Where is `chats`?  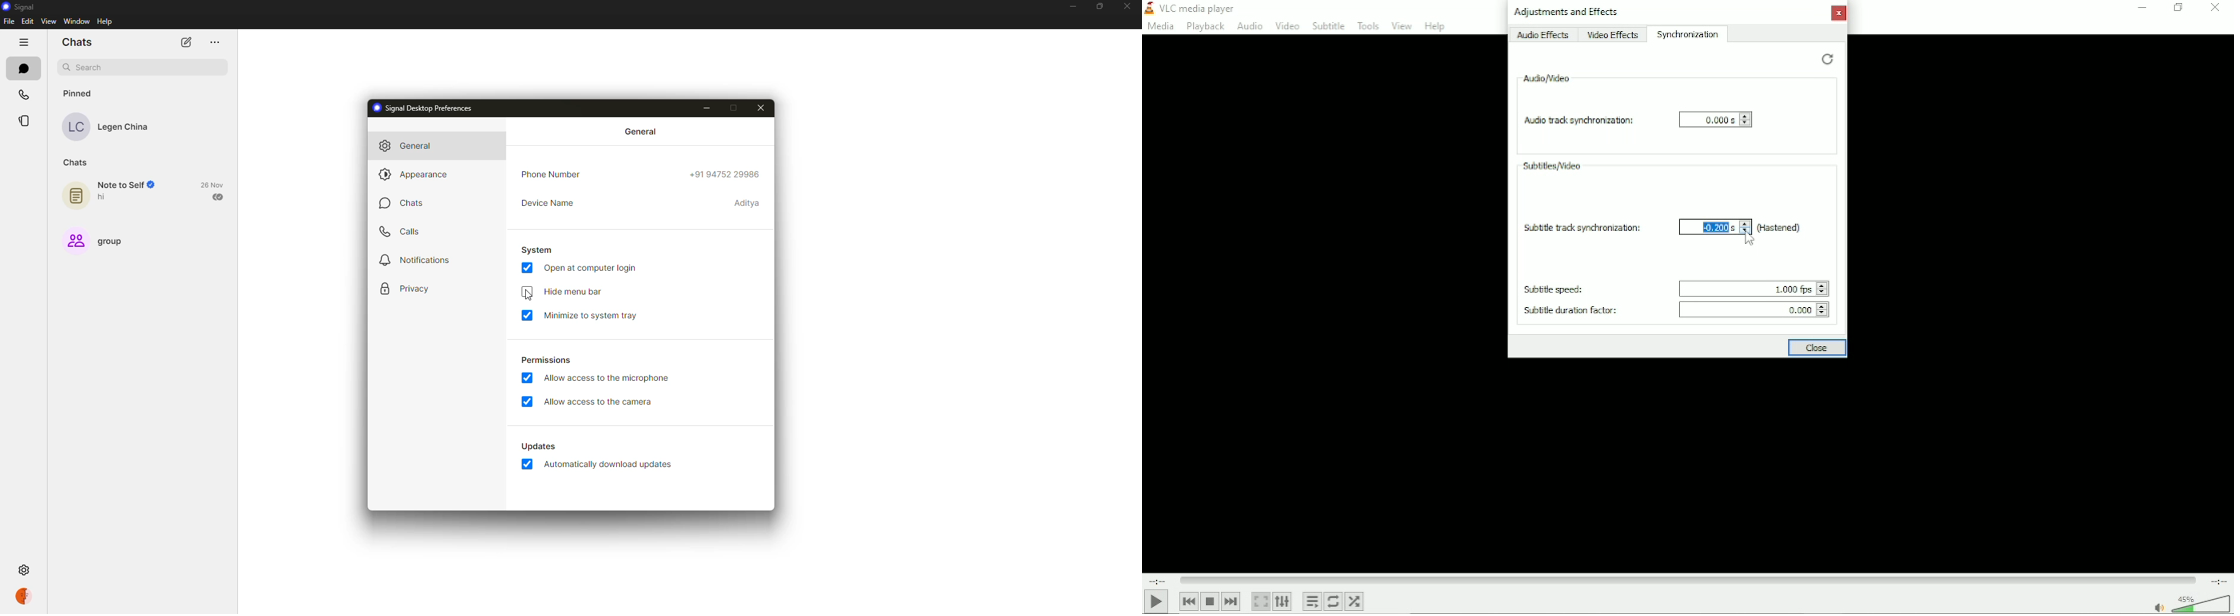 chats is located at coordinates (402, 203).